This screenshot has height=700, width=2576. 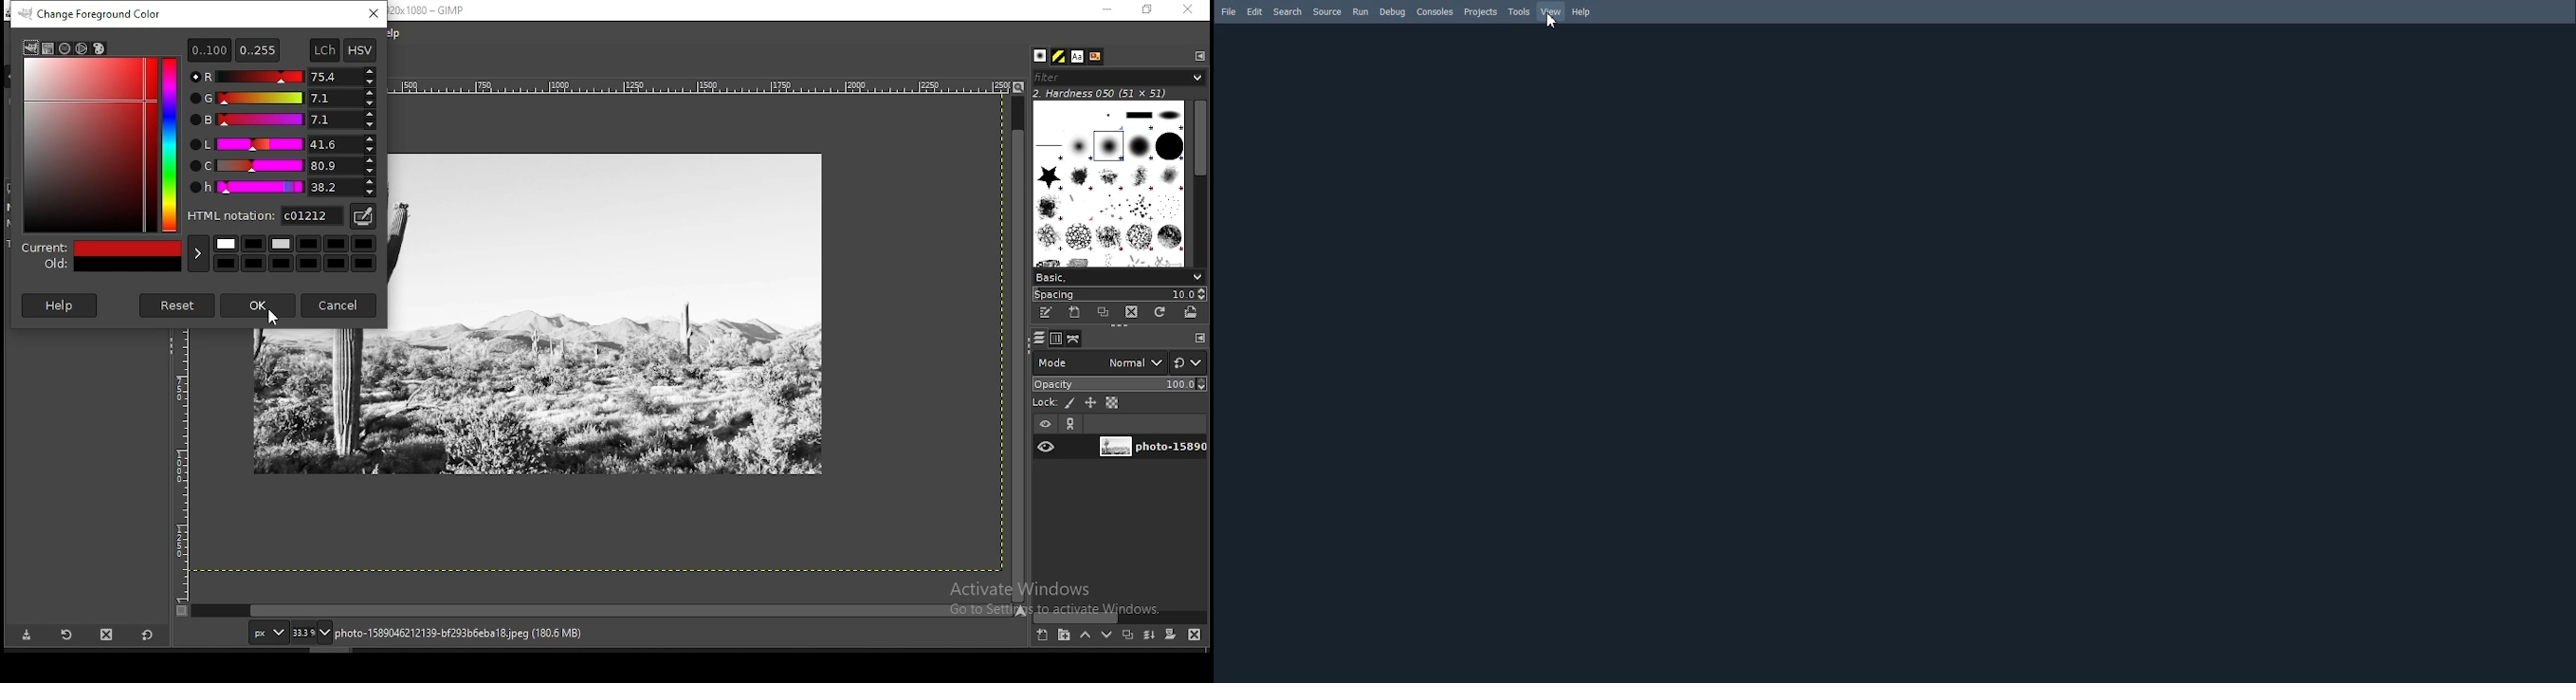 What do you see at coordinates (1435, 12) in the screenshot?
I see `Consoles` at bounding box center [1435, 12].